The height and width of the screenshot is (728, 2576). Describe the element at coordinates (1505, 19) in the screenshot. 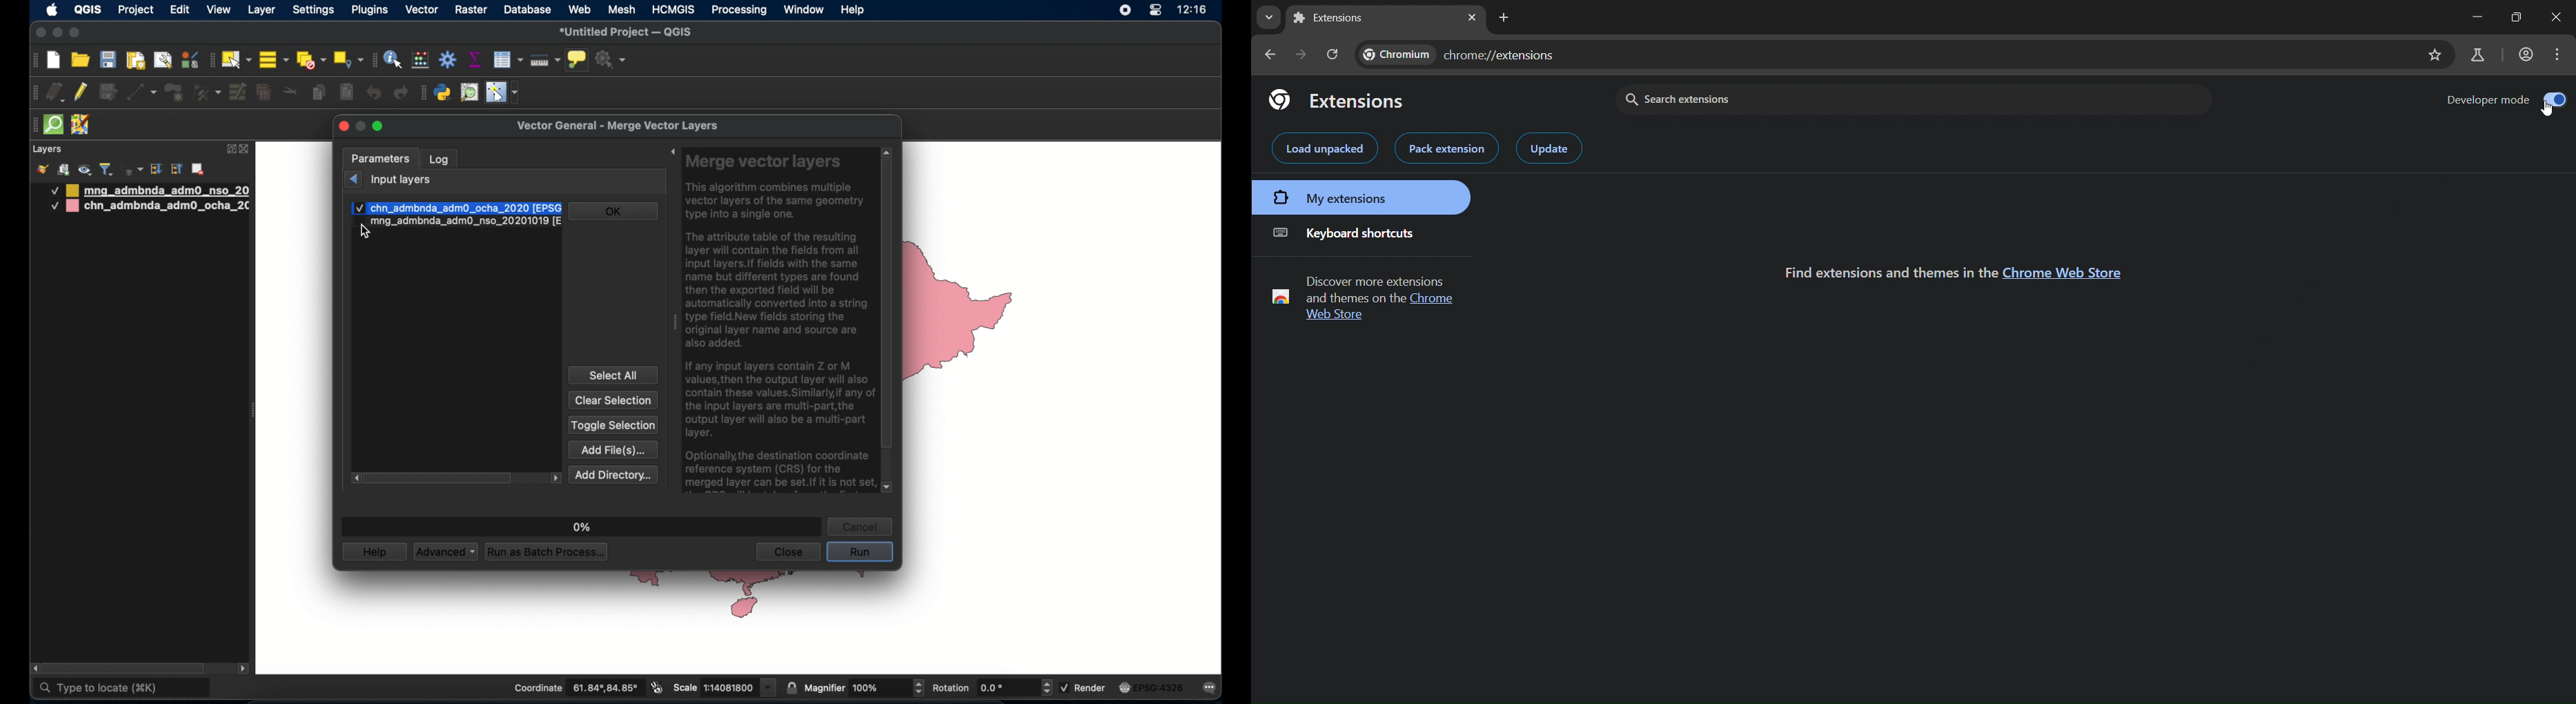

I see `new tab` at that location.